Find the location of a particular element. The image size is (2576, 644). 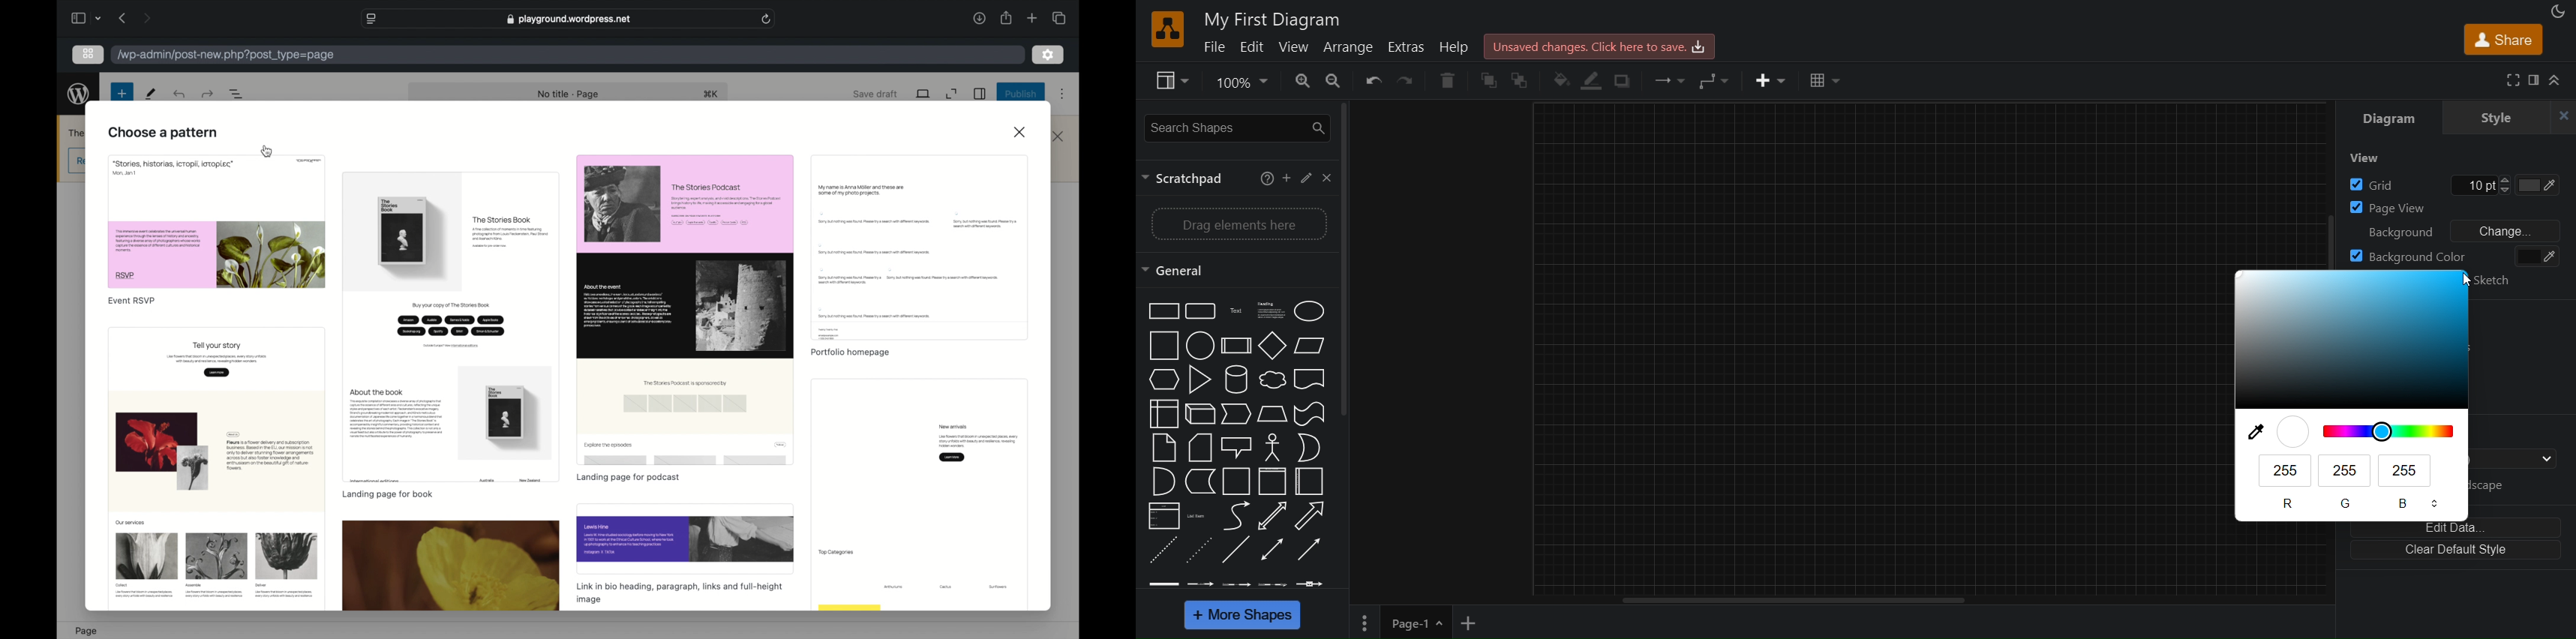

landing page for podcast is located at coordinates (628, 477).